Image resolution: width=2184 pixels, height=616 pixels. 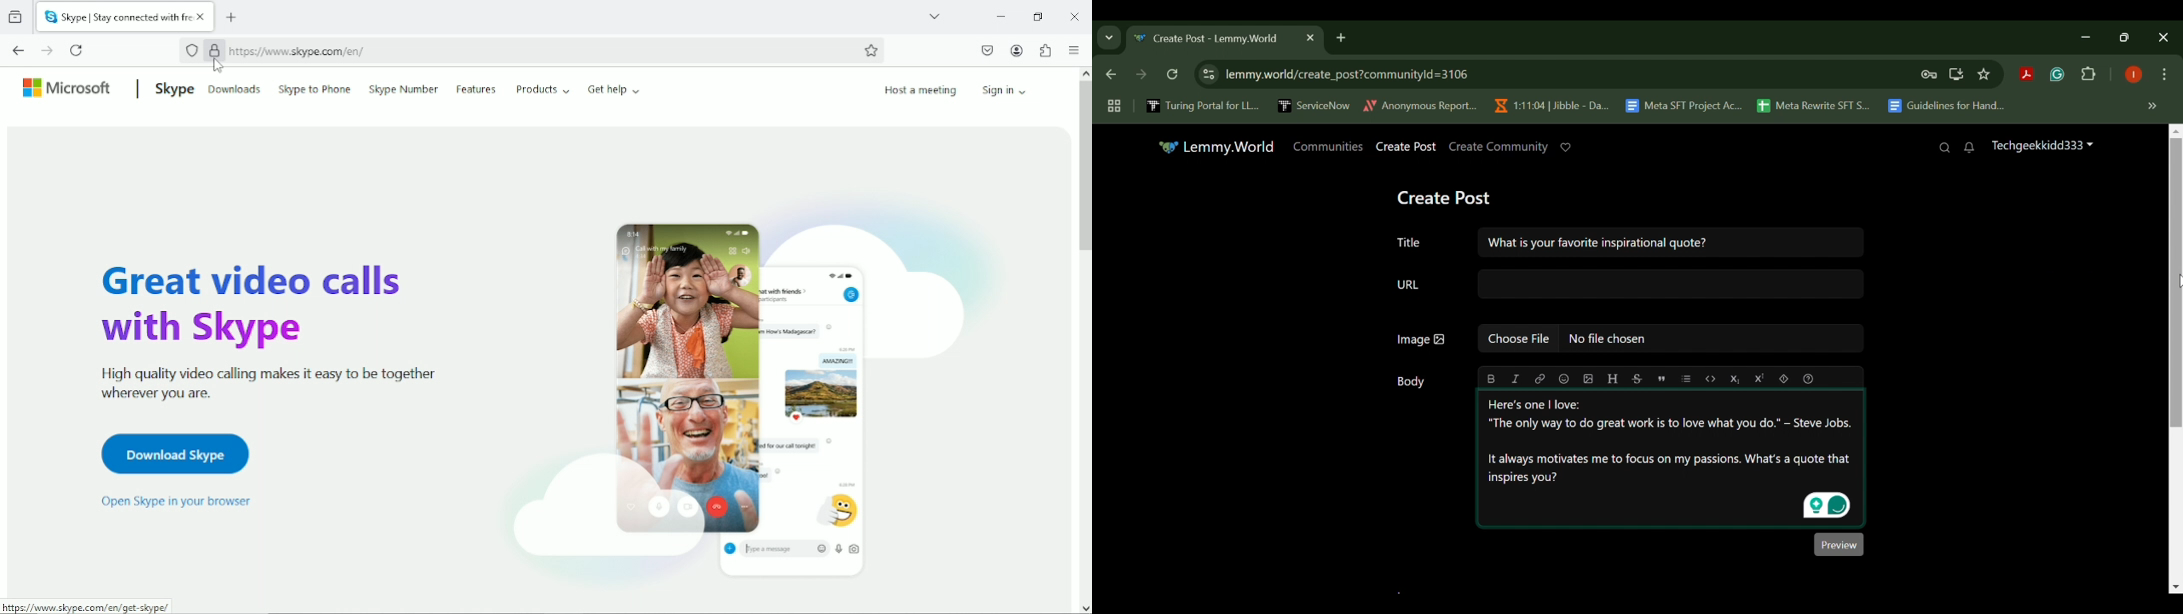 What do you see at coordinates (1945, 106) in the screenshot?
I see `Guidelines for Hand...` at bounding box center [1945, 106].